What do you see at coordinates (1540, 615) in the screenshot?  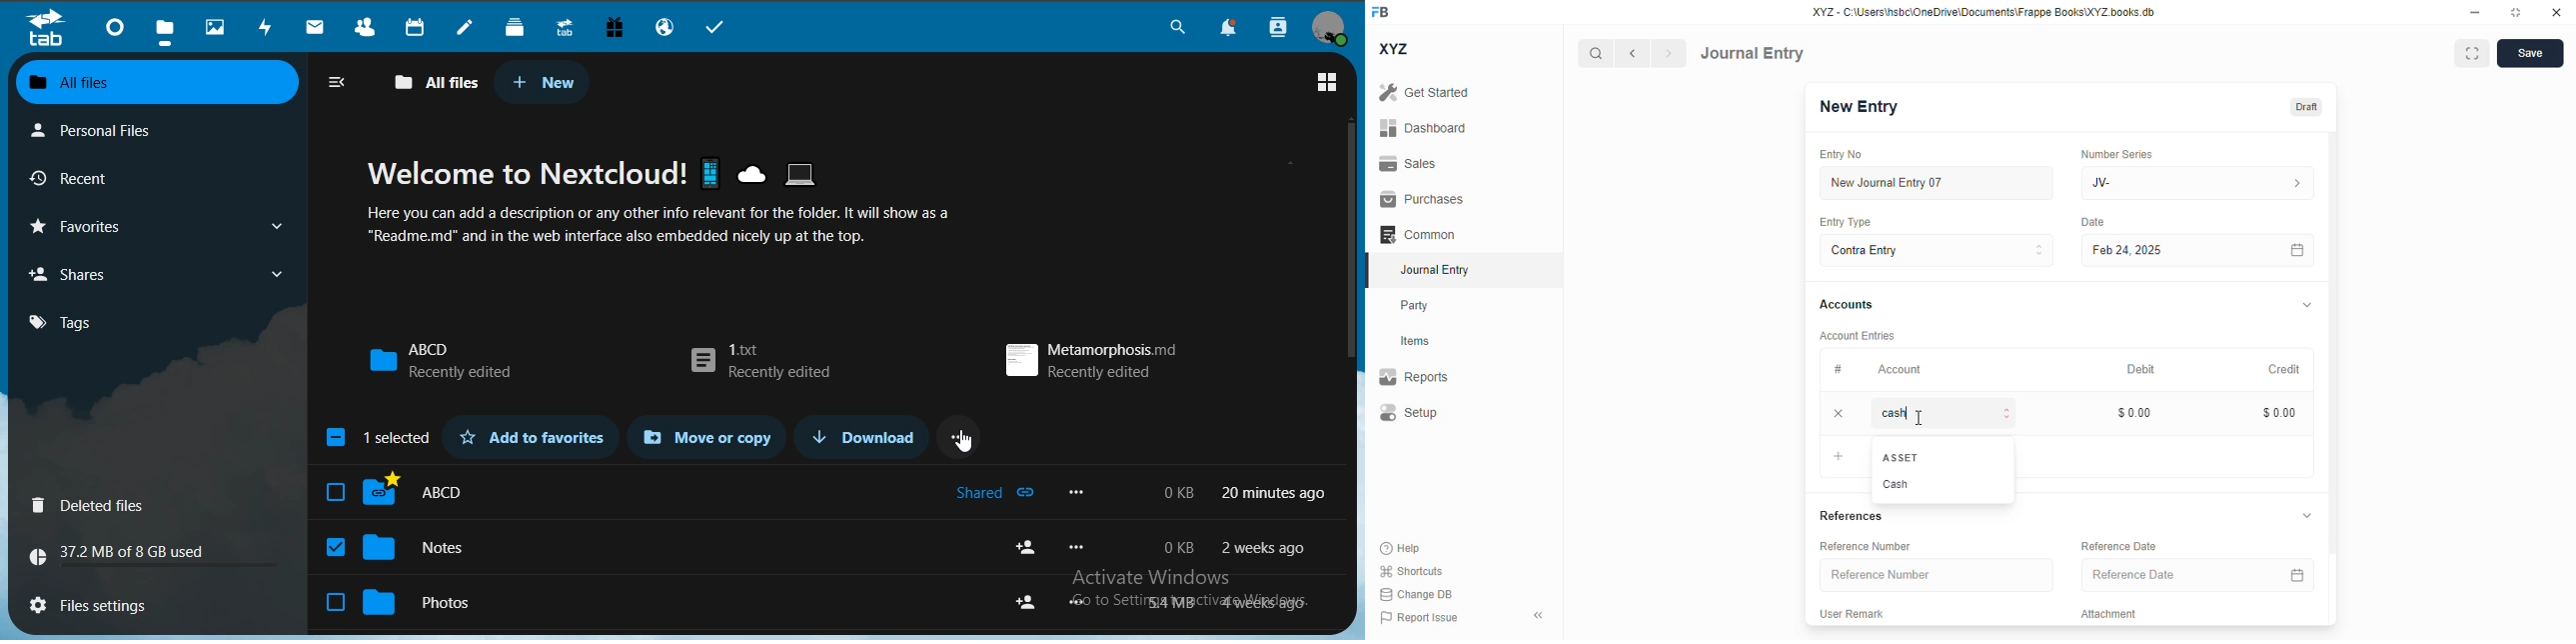 I see `toggle sidebar` at bounding box center [1540, 615].